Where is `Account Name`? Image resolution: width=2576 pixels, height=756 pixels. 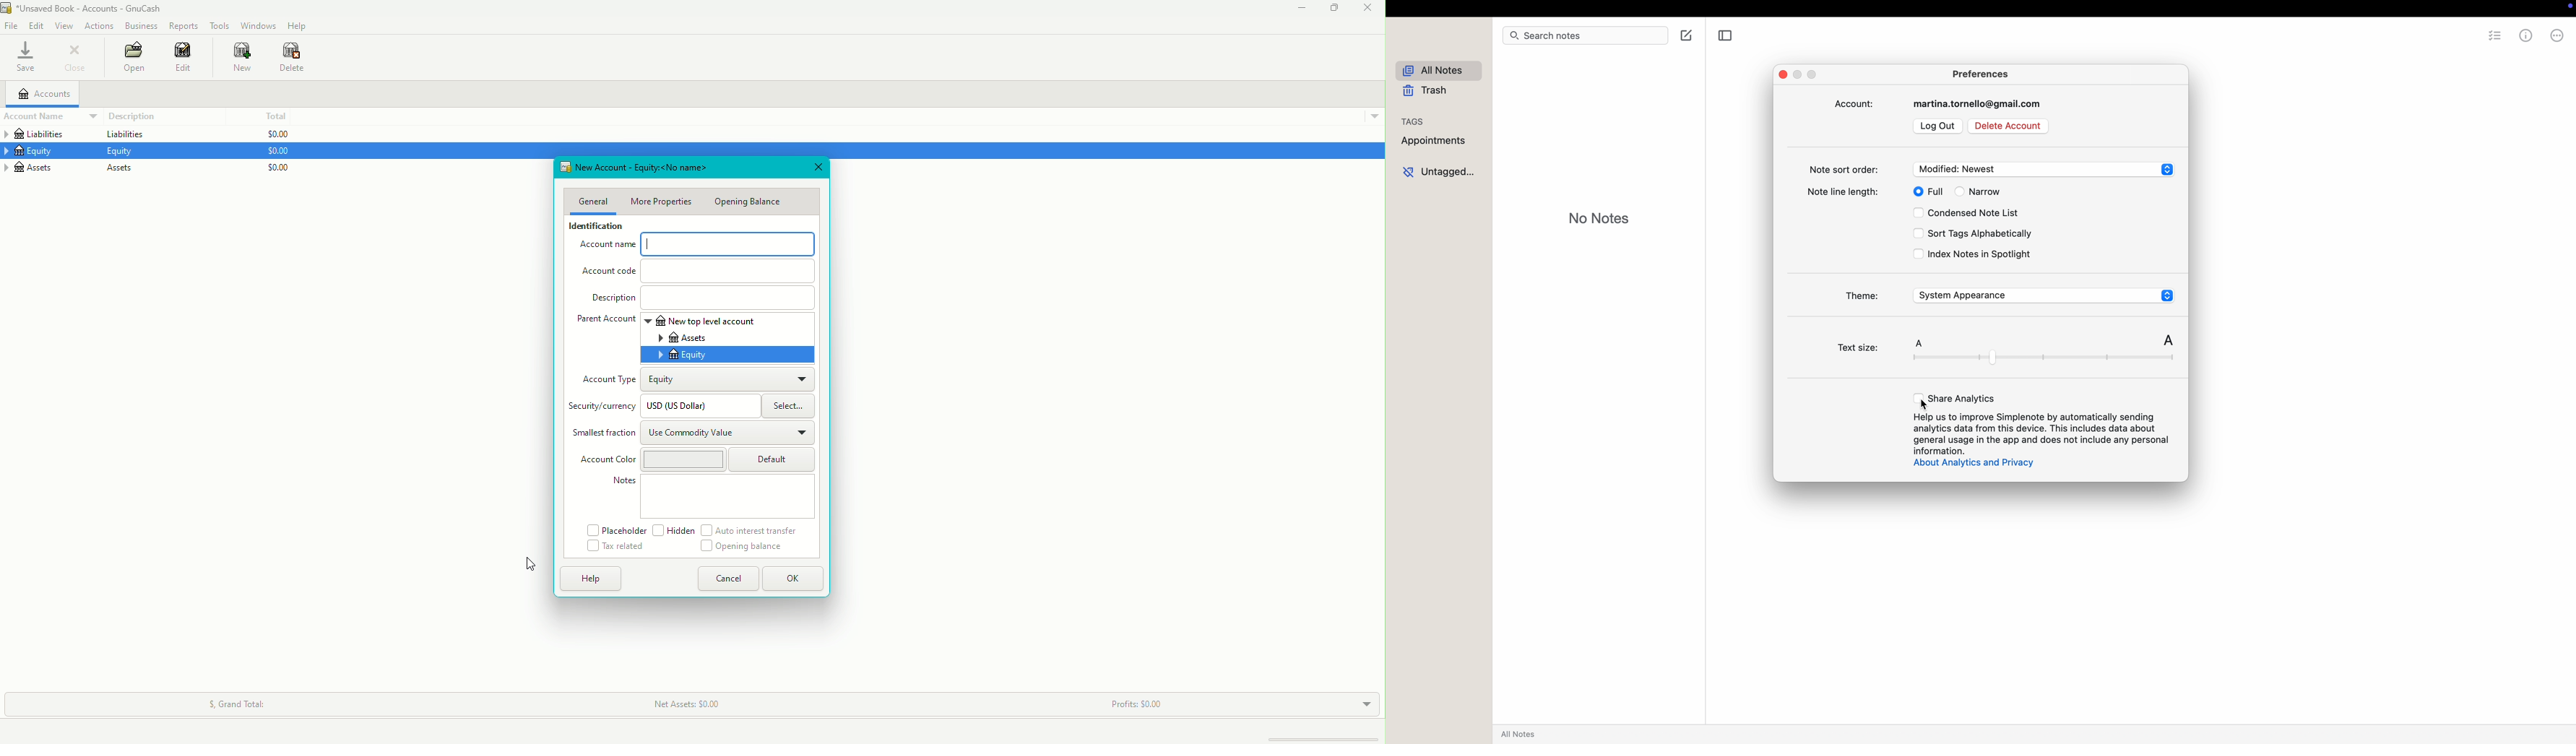 Account Name is located at coordinates (701, 245).